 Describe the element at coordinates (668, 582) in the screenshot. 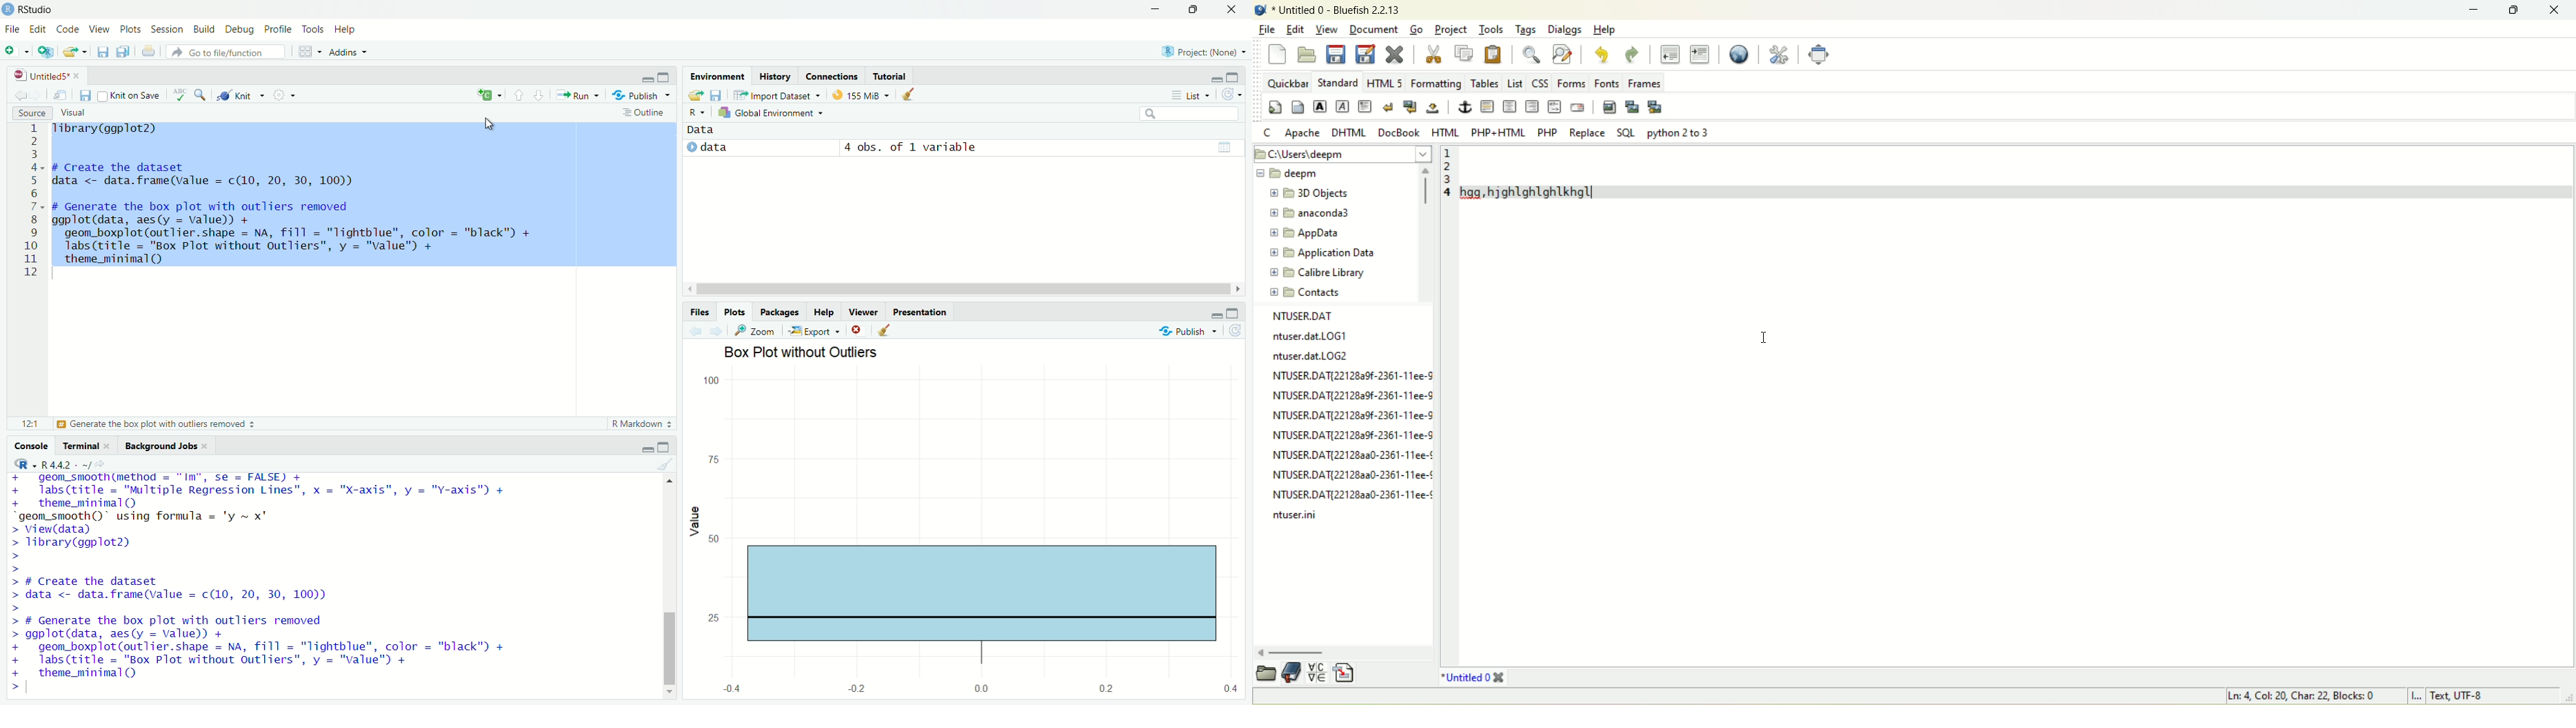

I see `scroll bar` at that location.